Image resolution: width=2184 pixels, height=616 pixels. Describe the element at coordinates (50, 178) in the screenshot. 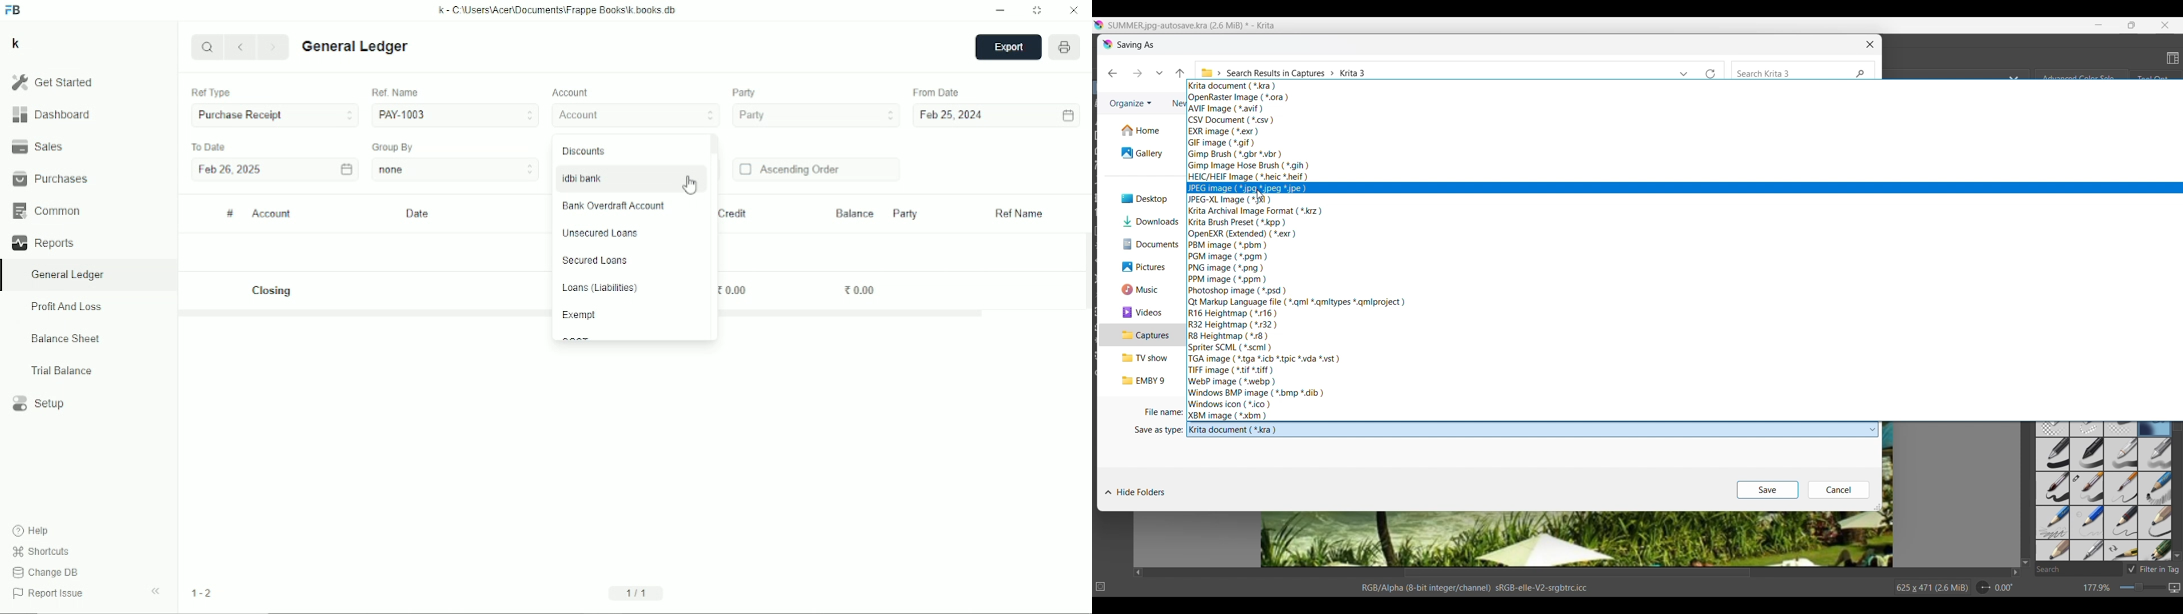

I see `Purchases` at that location.